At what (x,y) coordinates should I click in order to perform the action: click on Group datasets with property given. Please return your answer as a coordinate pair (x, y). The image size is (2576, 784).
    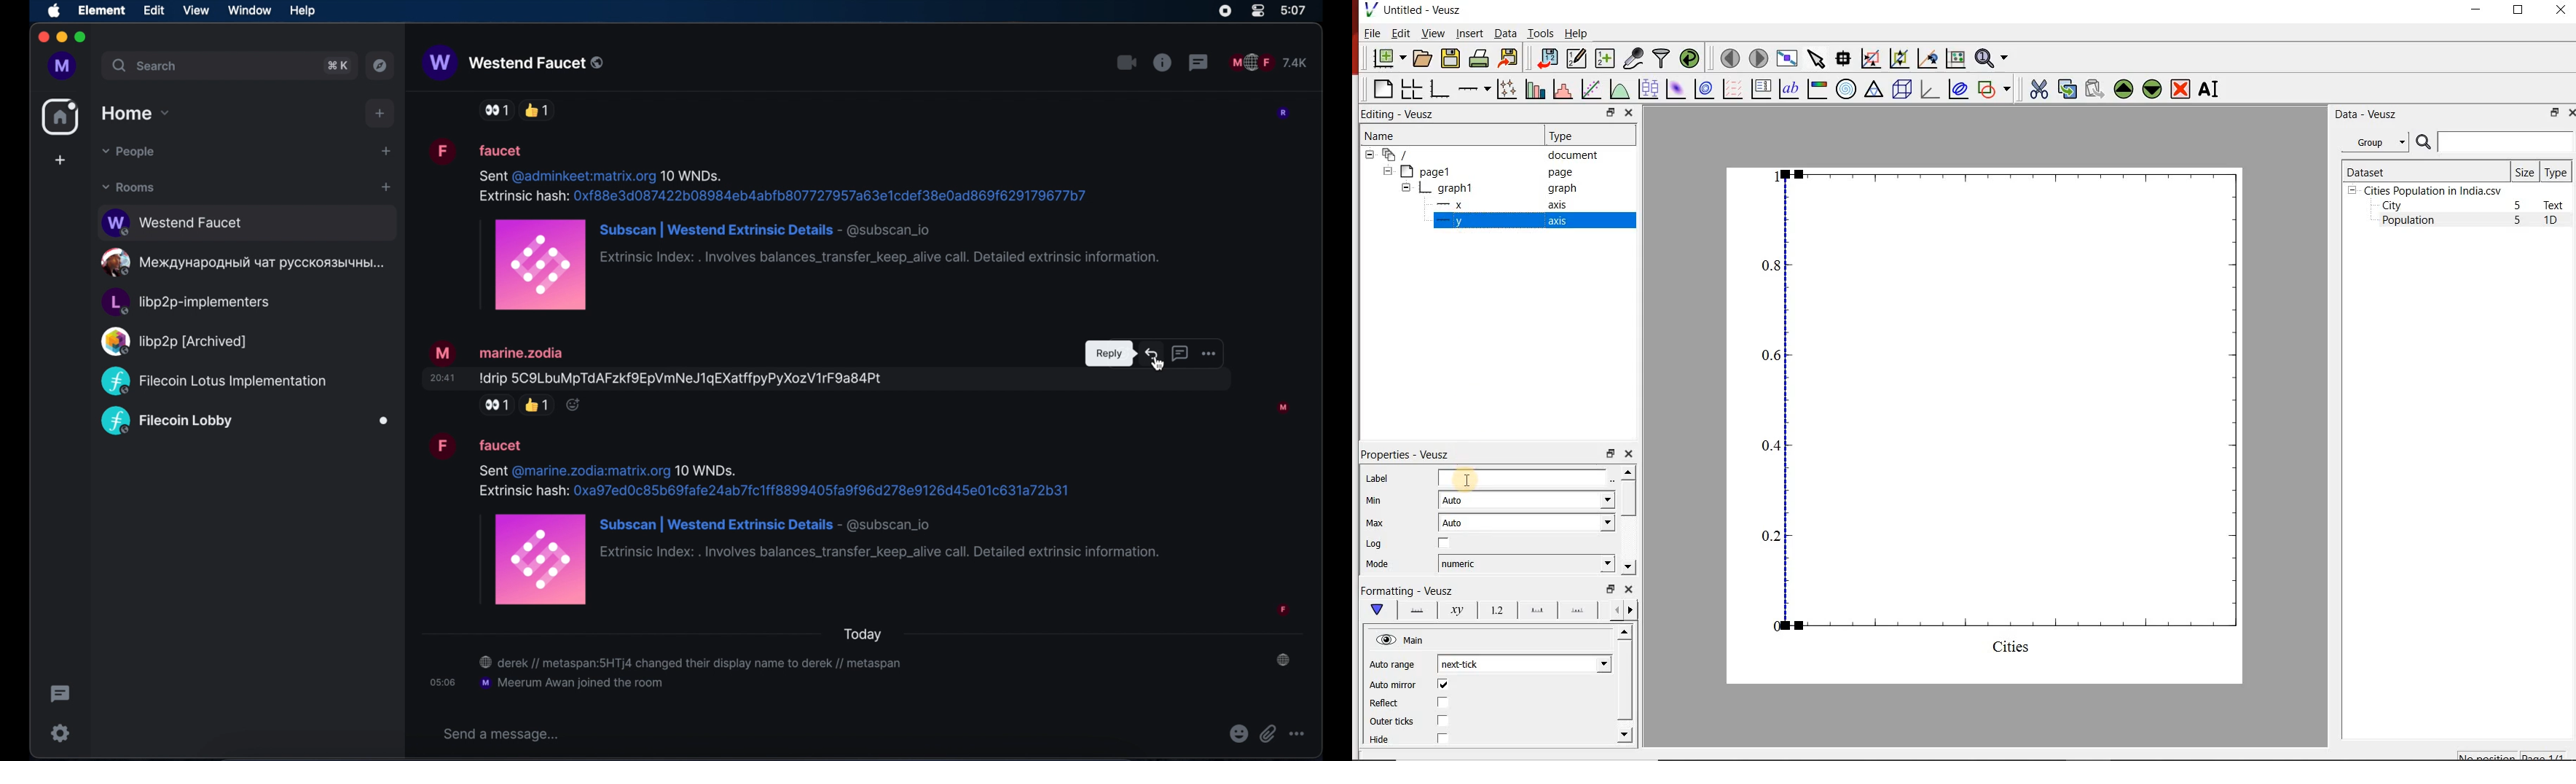
    Looking at the image, I should click on (2374, 141).